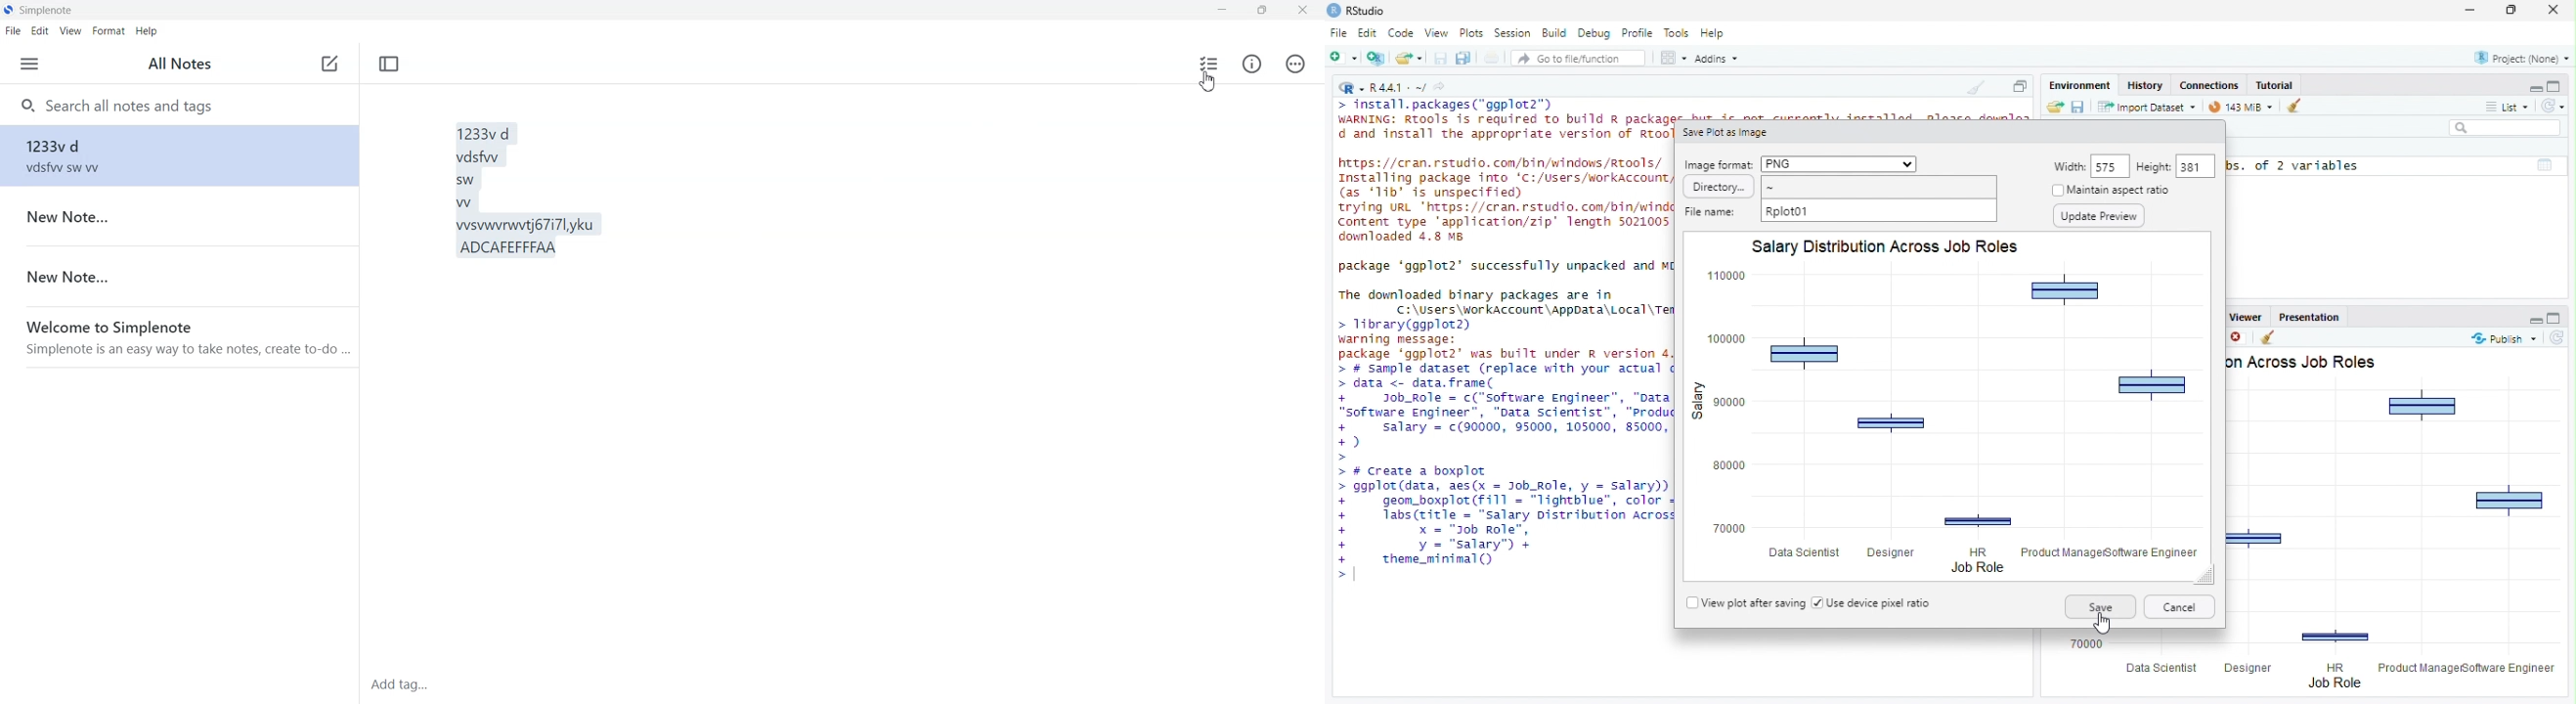  I want to click on Update preview, so click(2097, 216).